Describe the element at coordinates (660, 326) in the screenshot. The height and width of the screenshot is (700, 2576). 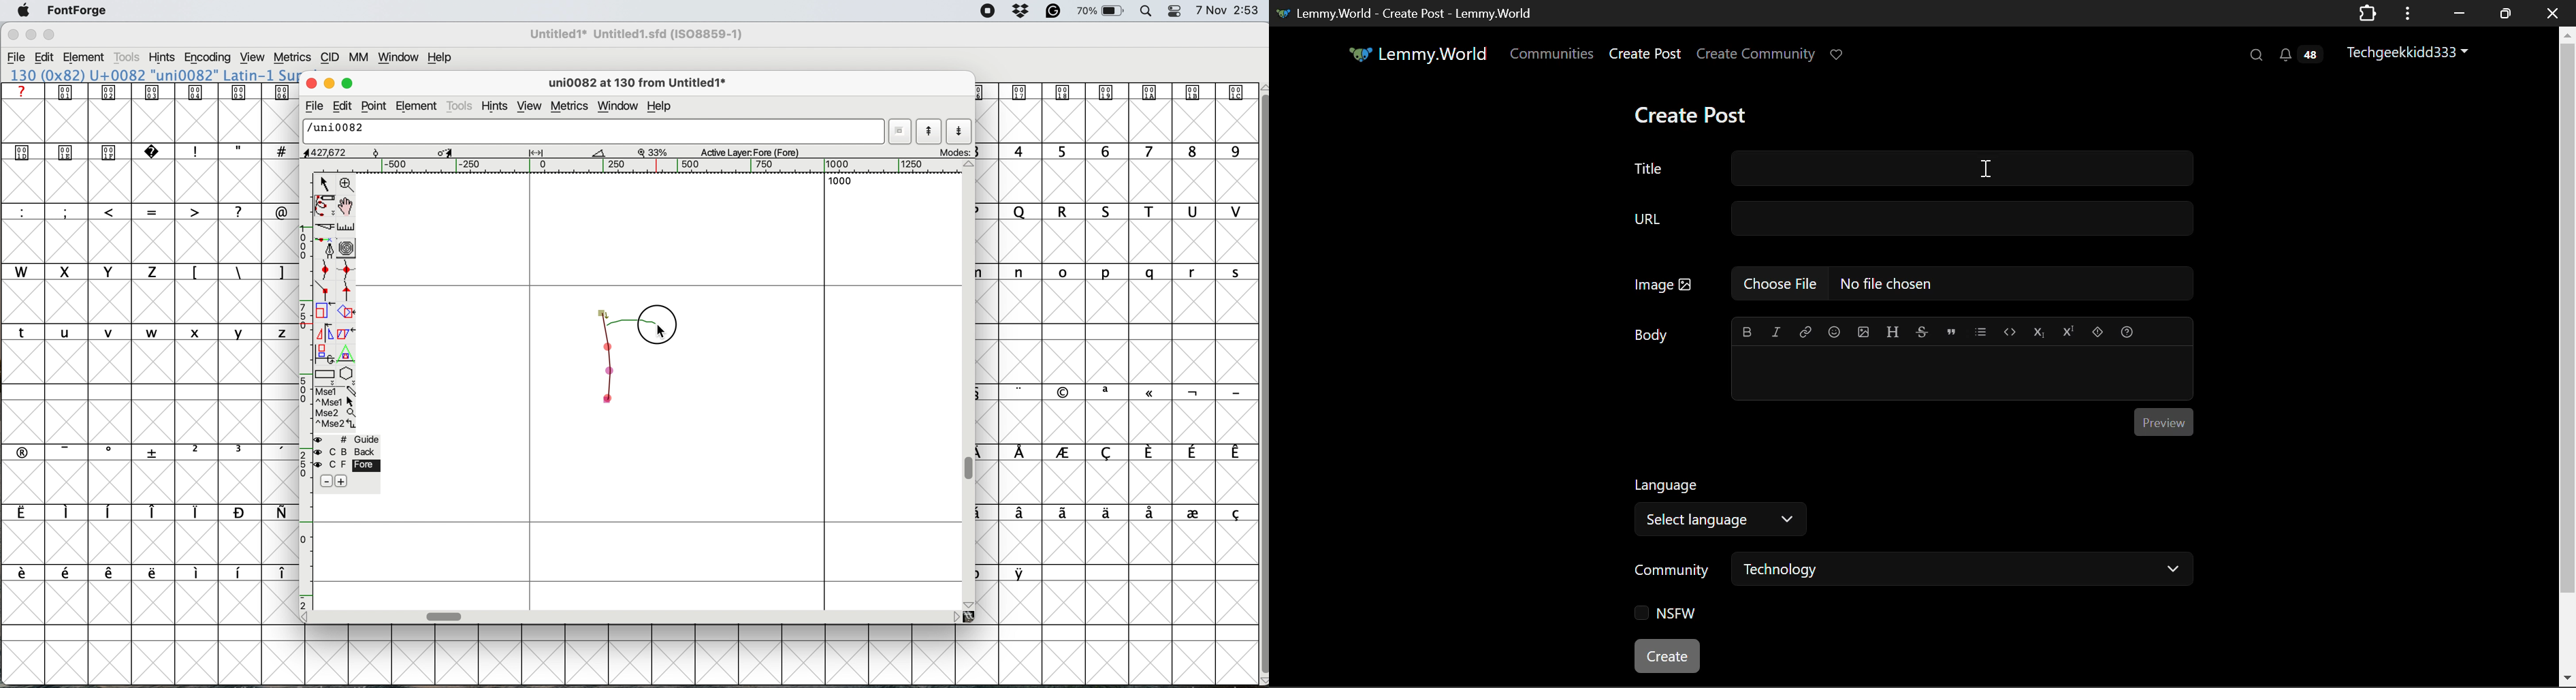
I see `cursor` at that location.